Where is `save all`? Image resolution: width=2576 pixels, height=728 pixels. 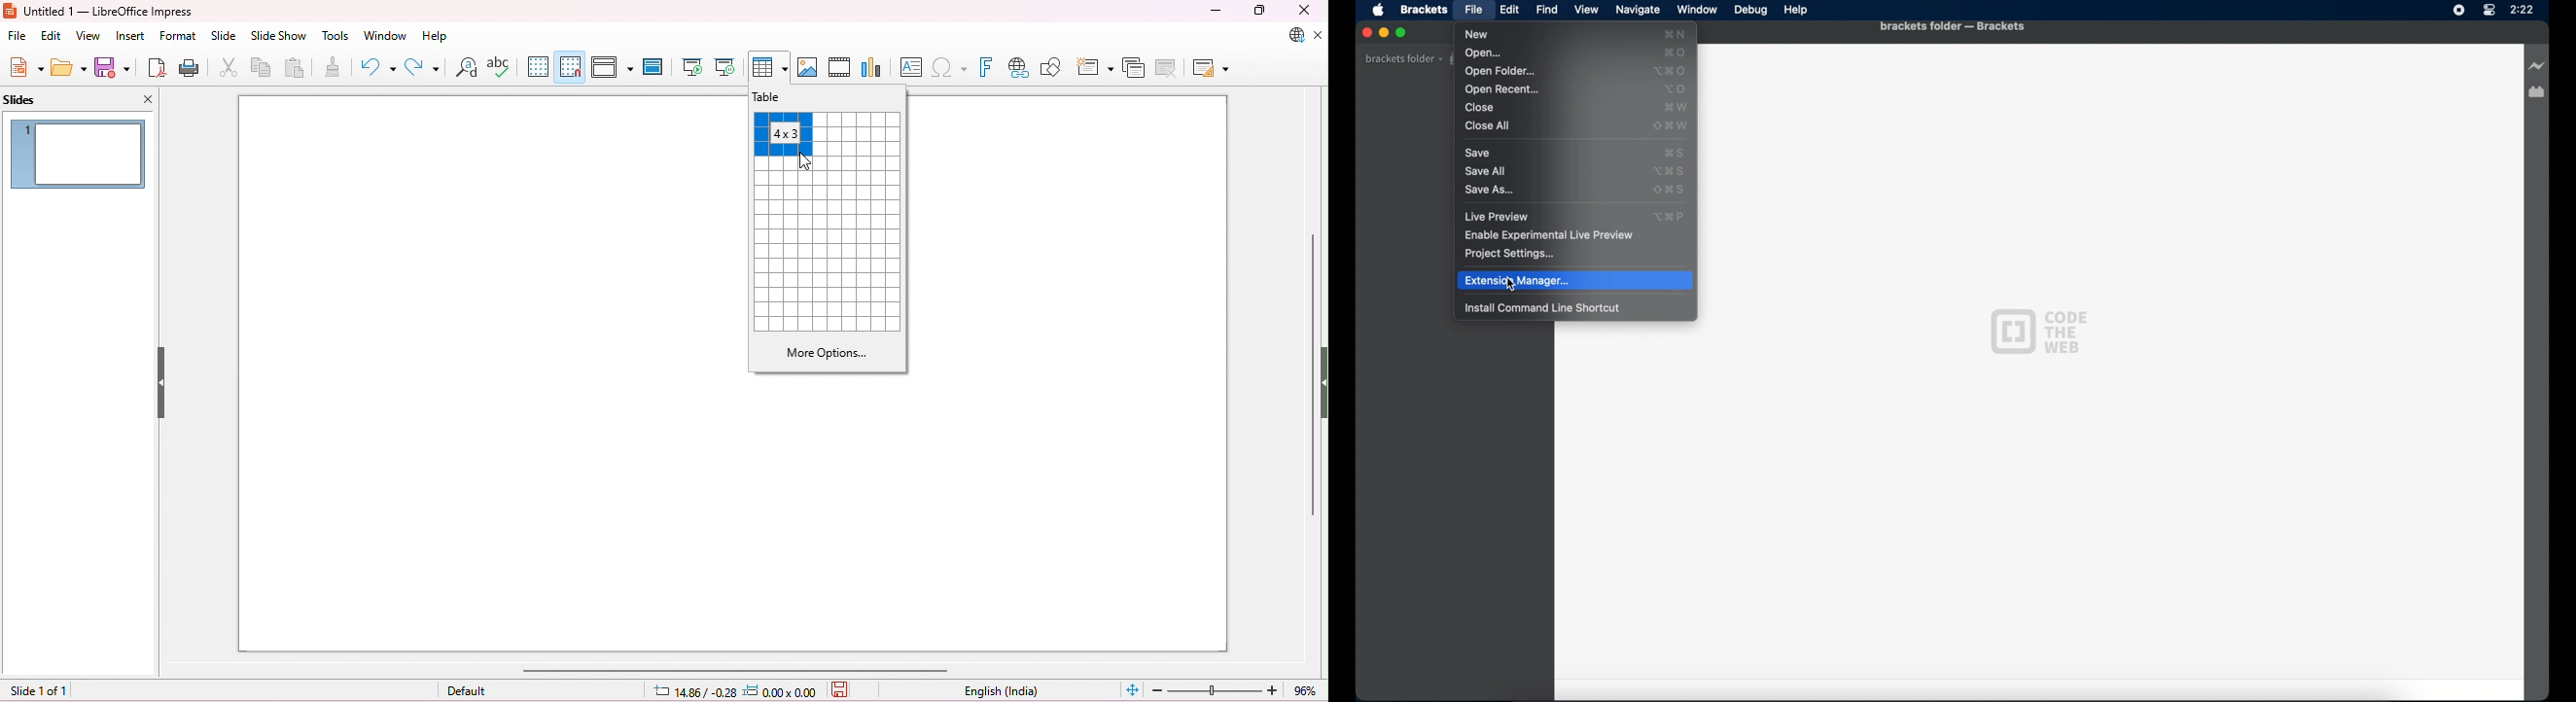
save all is located at coordinates (1485, 171).